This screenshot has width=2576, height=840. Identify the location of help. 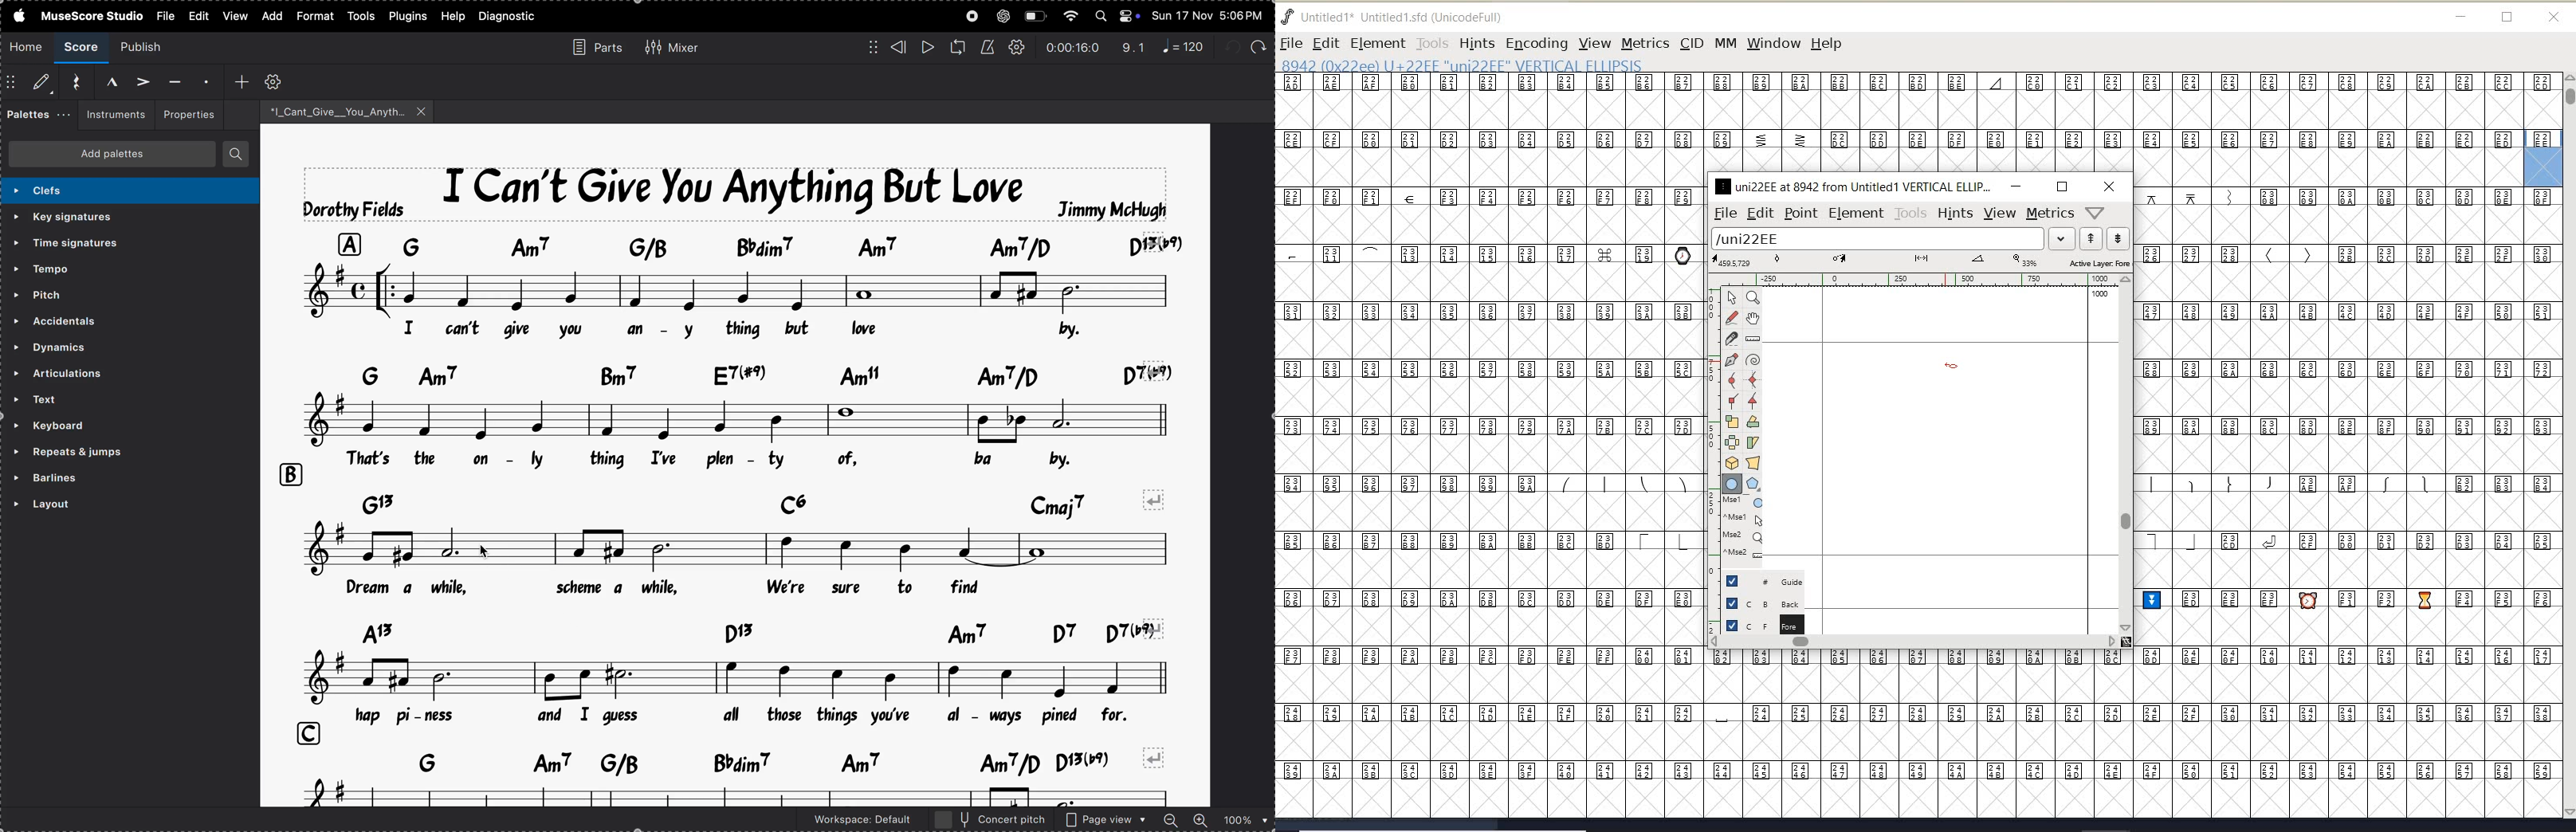
(1829, 45).